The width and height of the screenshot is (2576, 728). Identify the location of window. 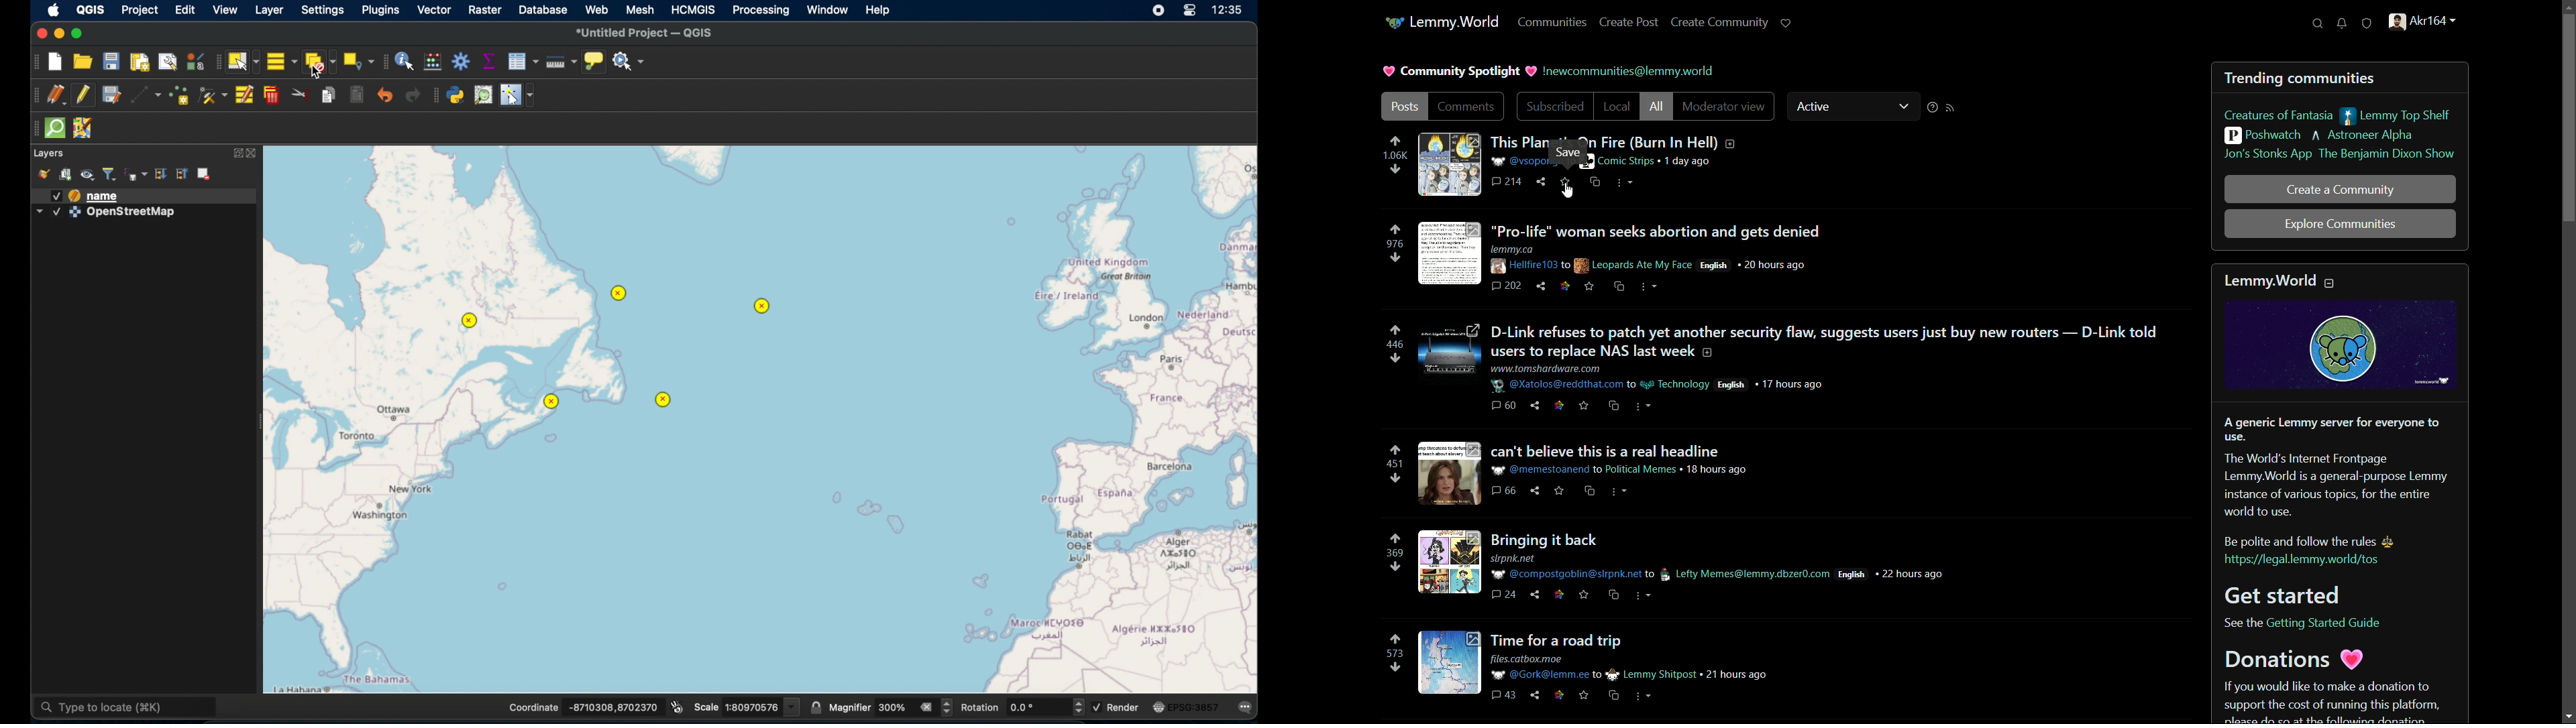
(828, 11).